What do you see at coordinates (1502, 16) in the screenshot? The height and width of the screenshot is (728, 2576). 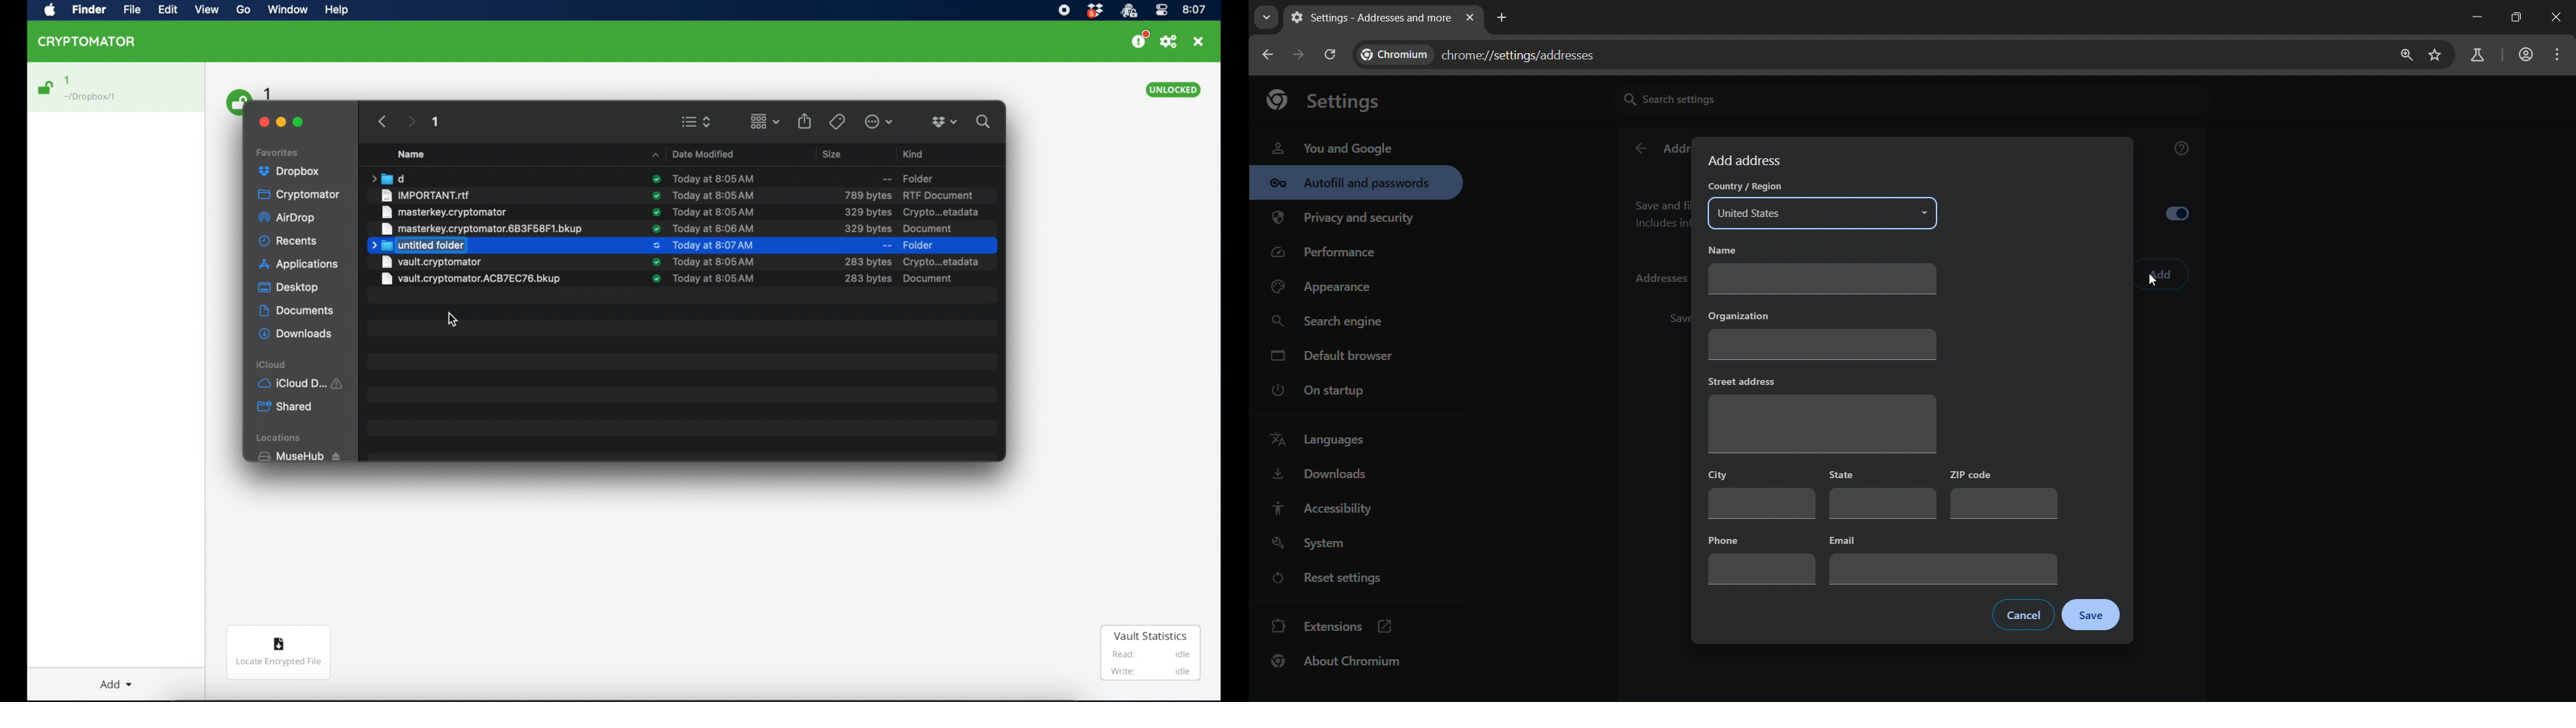 I see `new tab` at bounding box center [1502, 16].